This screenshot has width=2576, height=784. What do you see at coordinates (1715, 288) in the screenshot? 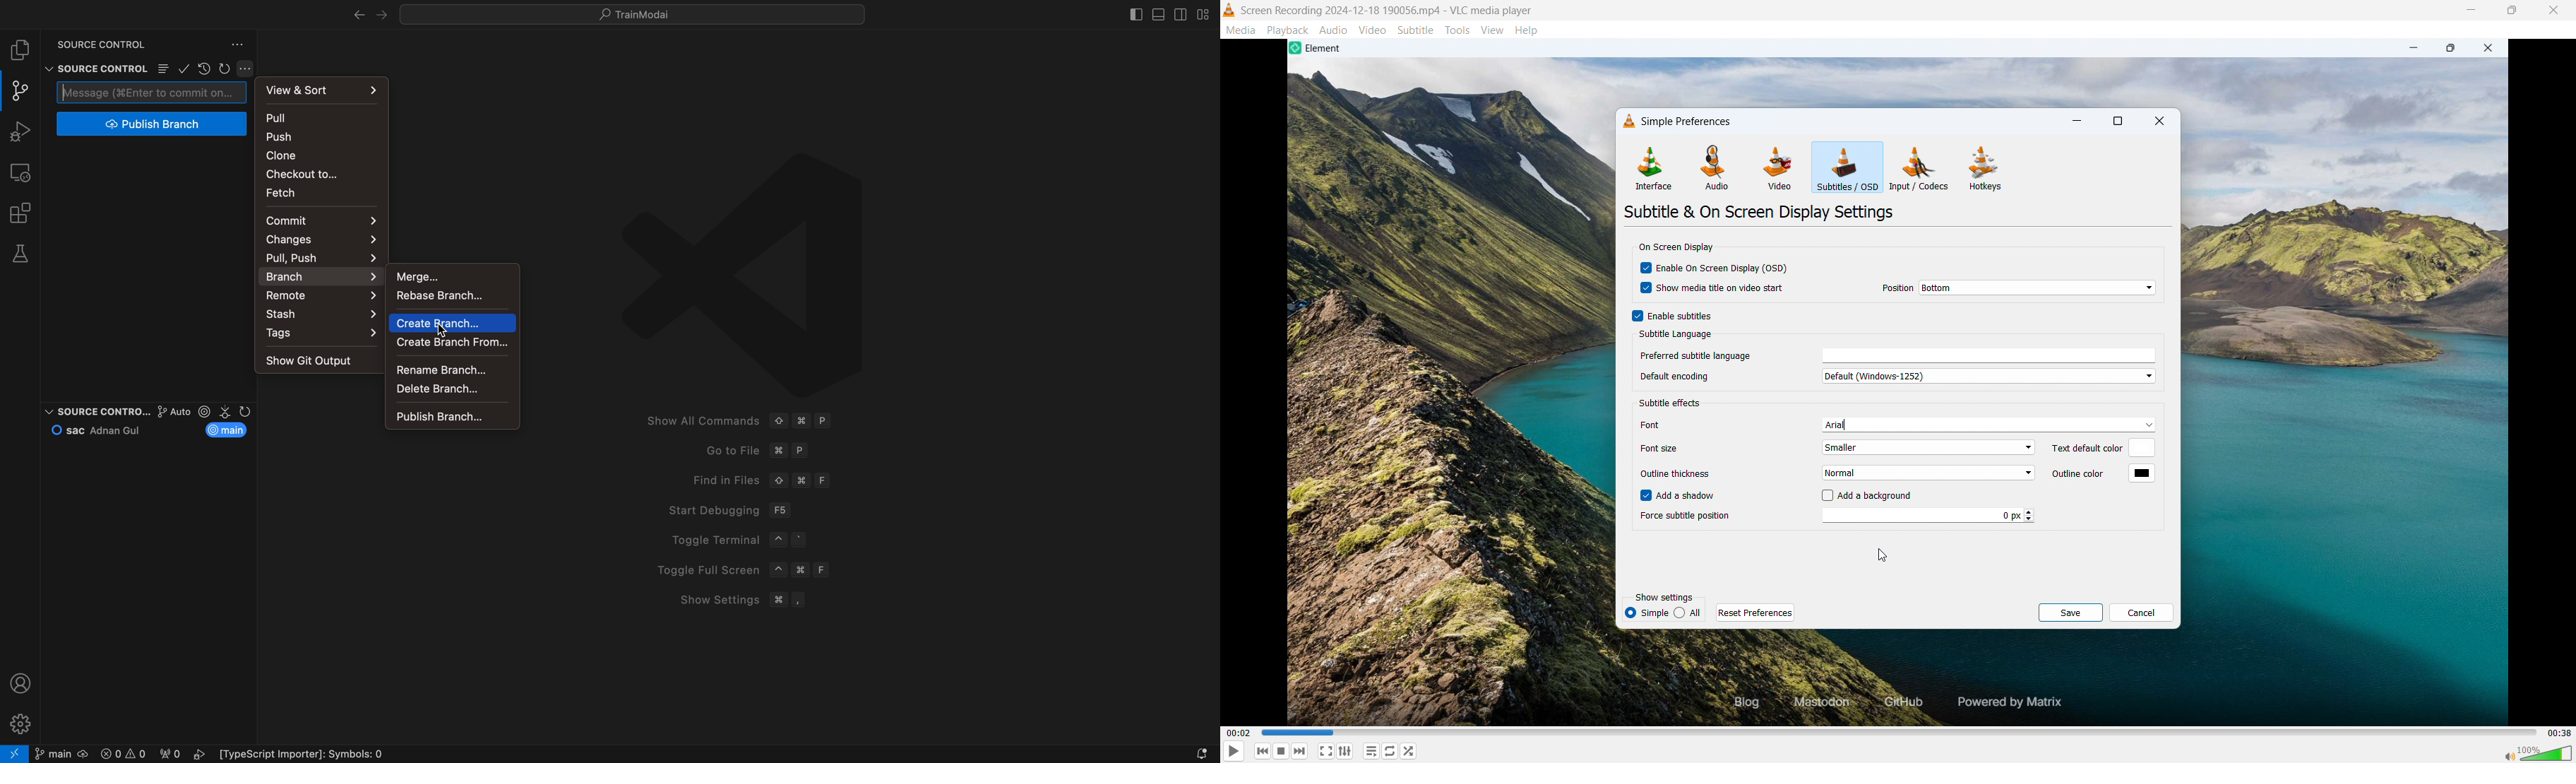
I see `show media title on video start` at bounding box center [1715, 288].